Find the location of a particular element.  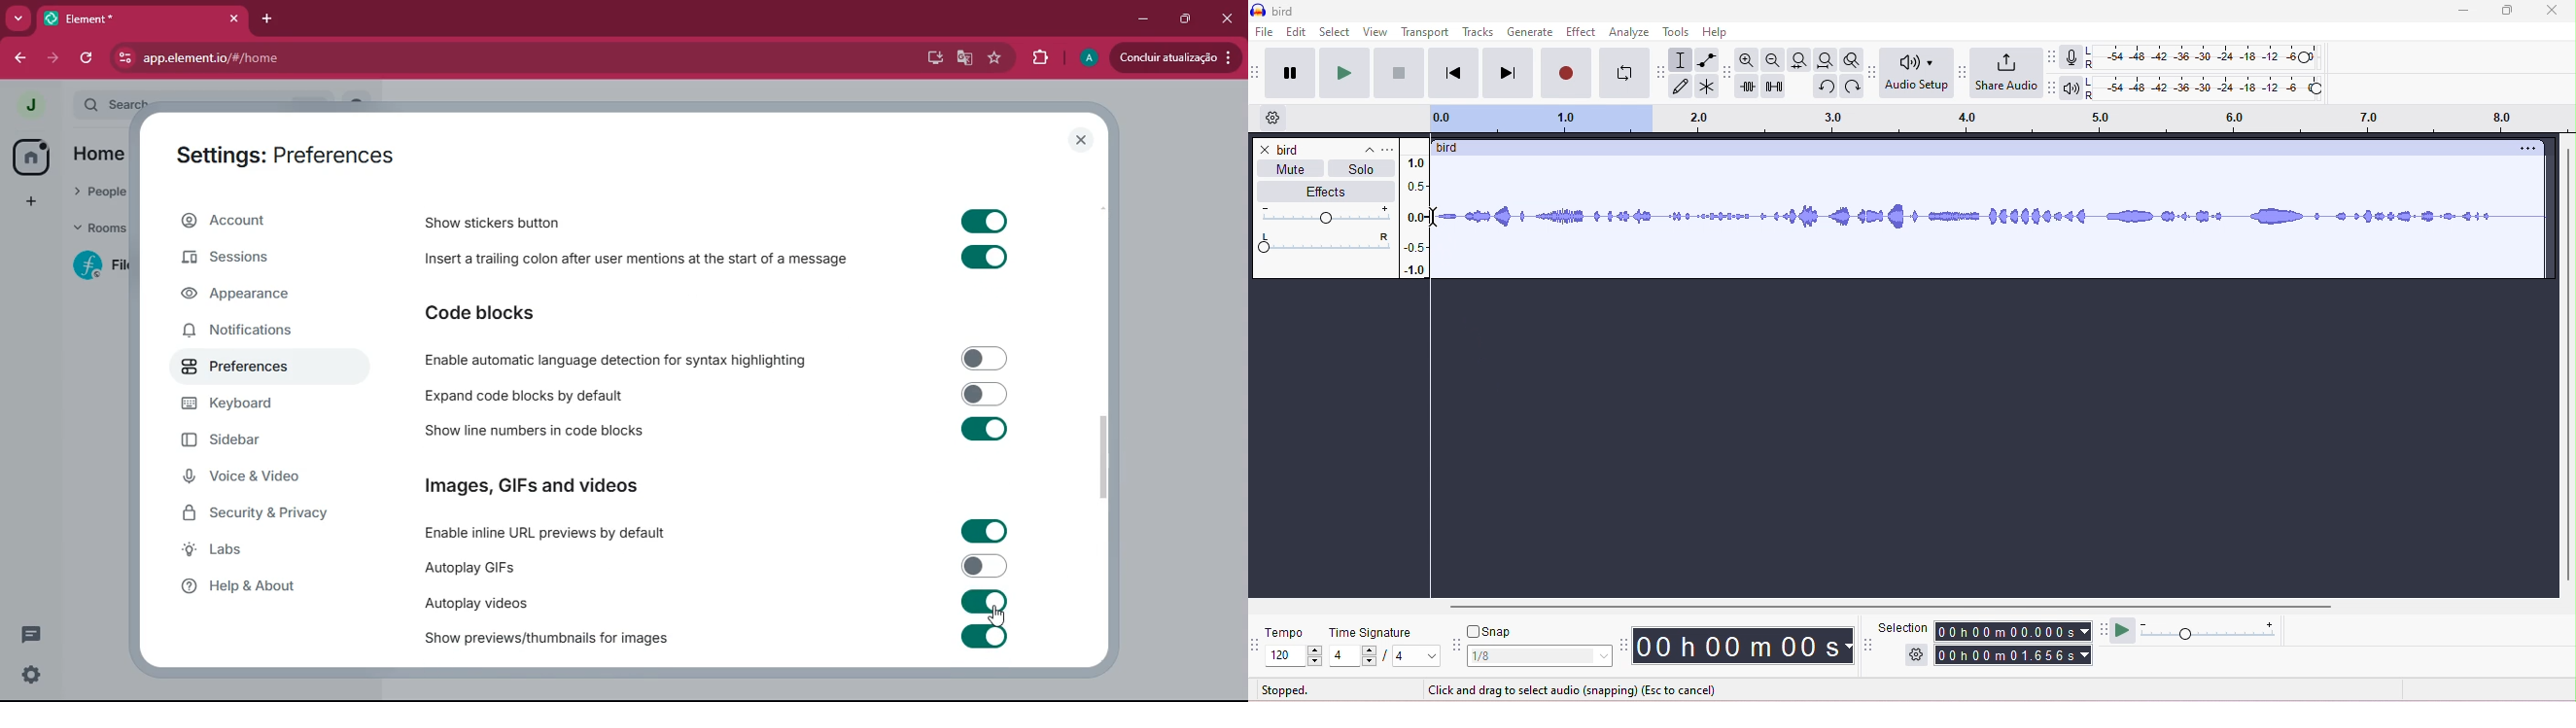

 is located at coordinates (985, 601).